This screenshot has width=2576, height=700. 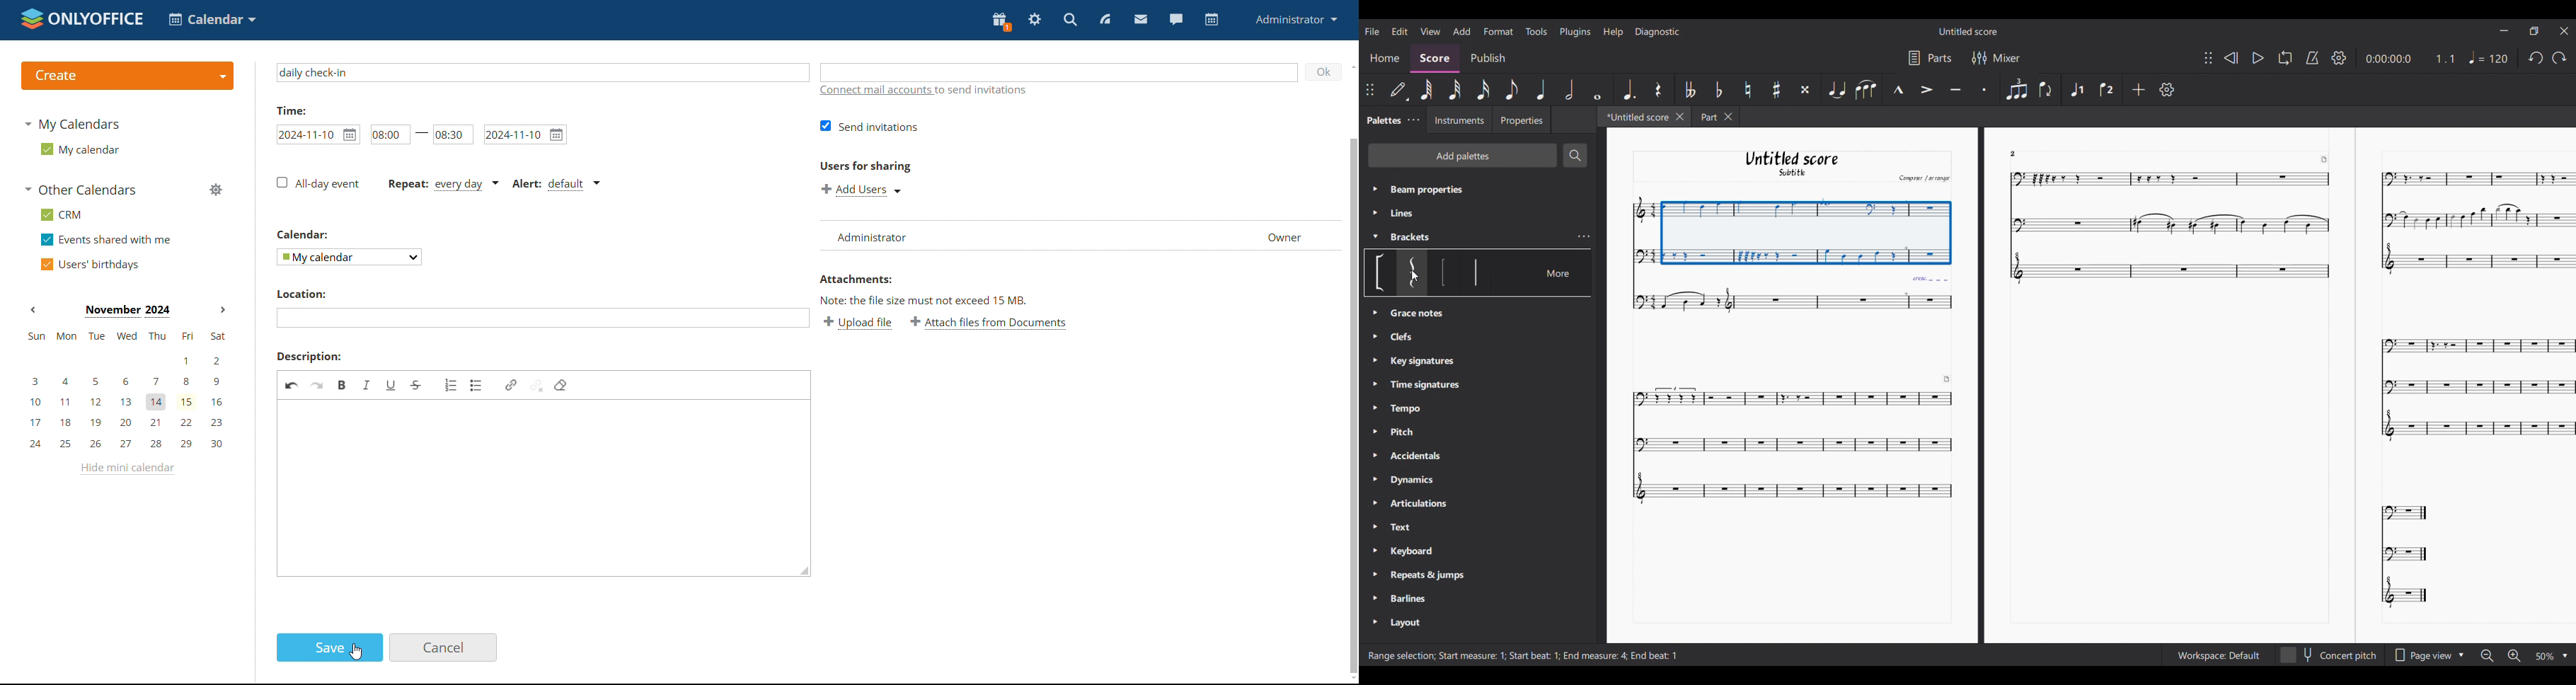 What do you see at coordinates (2172, 267) in the screenshot?
I see `` at bounding box center [2172, 267].